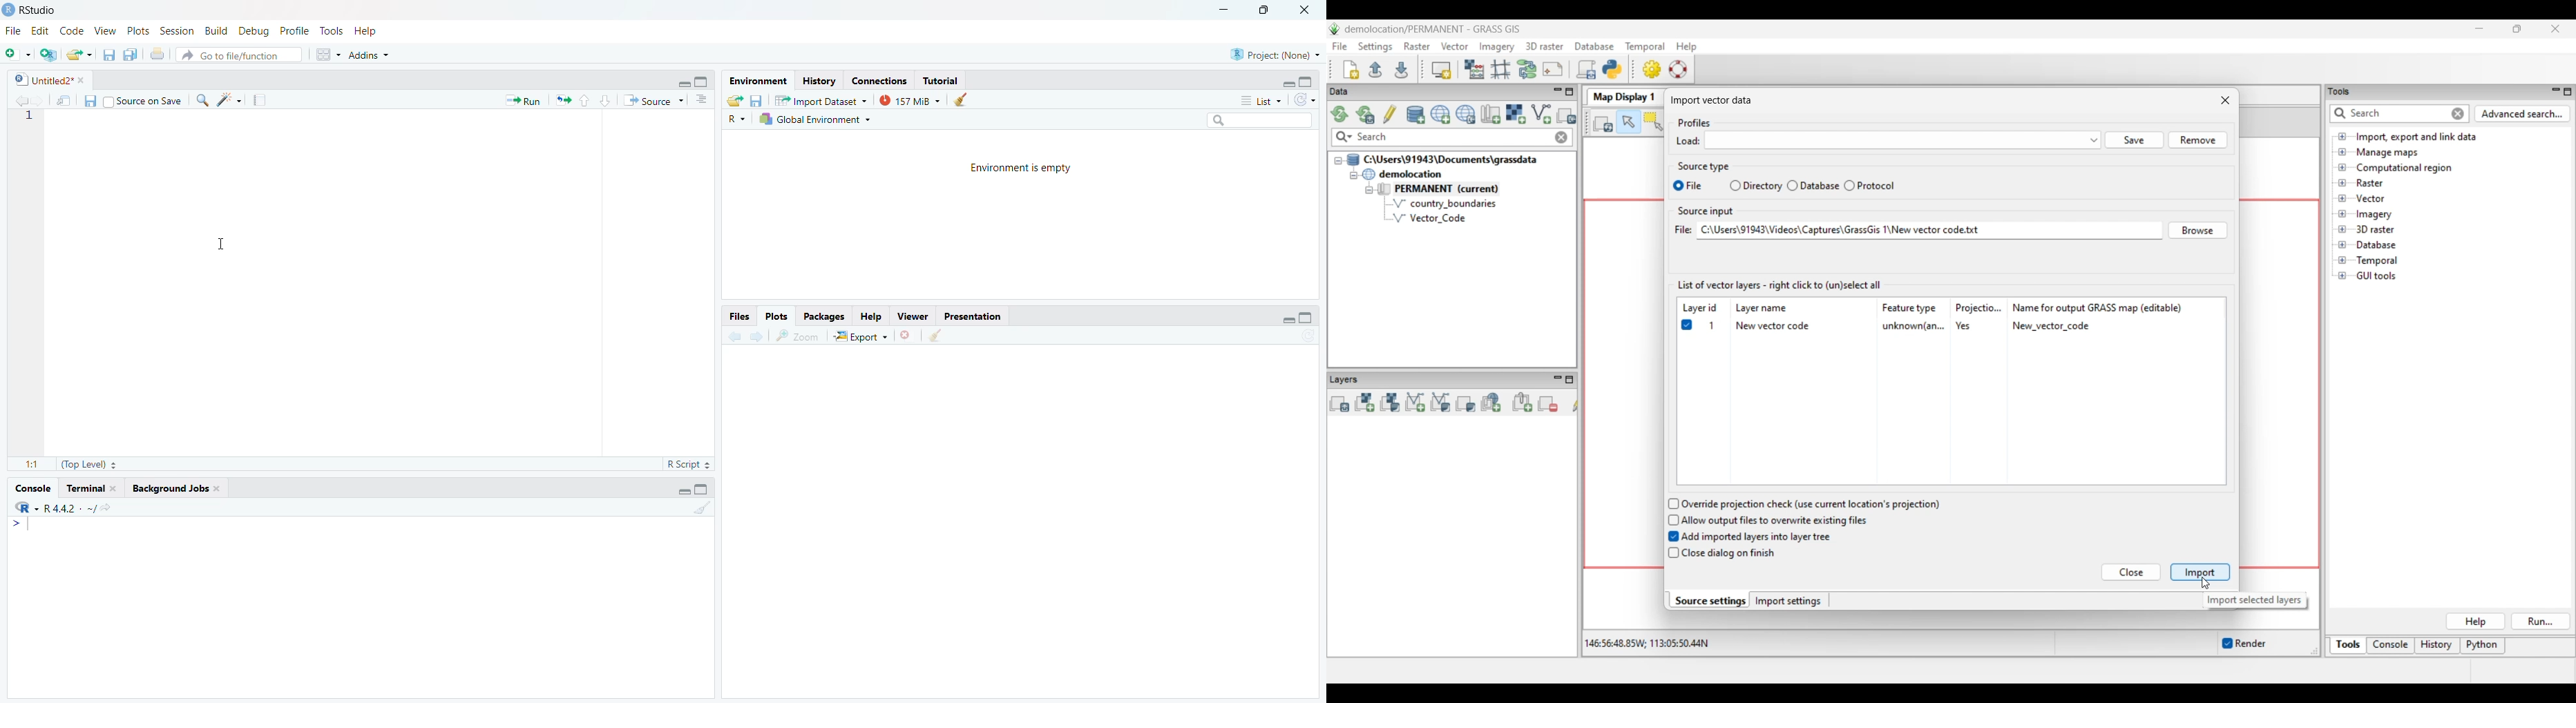  Describe the element at coordinates (90, 99) in the screenshot. I see `save current document` at that location.